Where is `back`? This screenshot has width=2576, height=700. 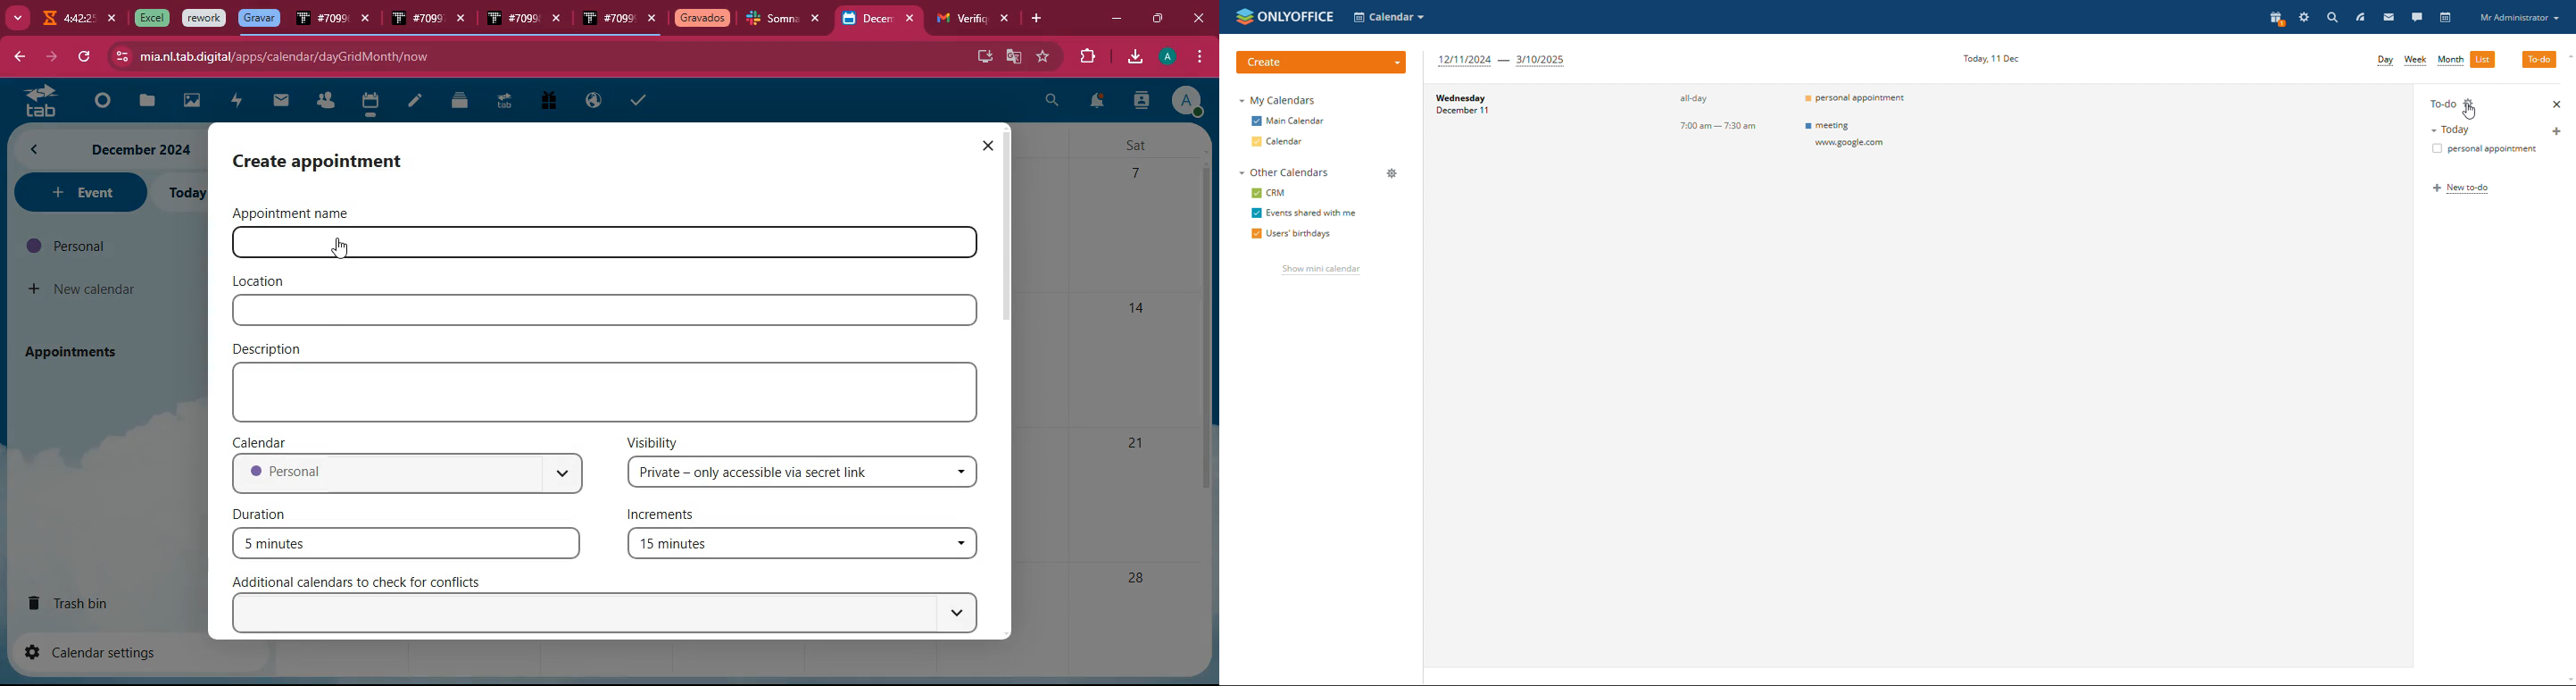 back is located at coordinates (18, 58).